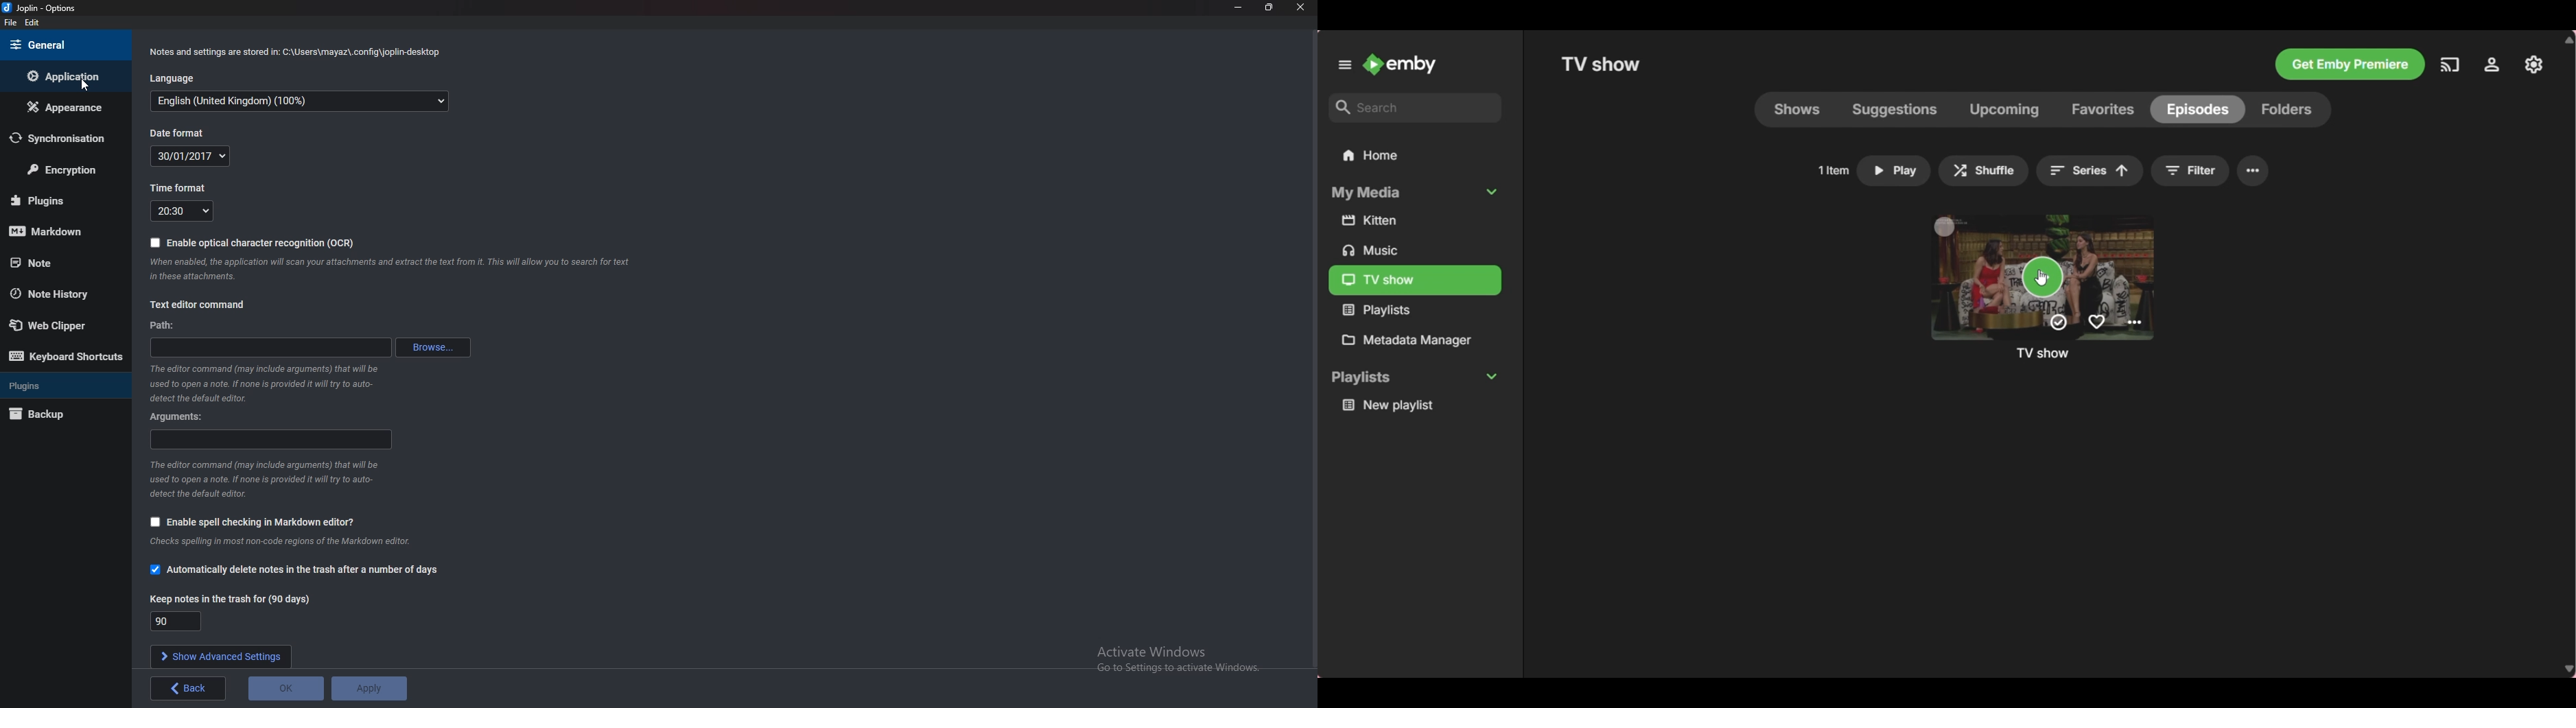 The image size is (2576, 728). What do you see at coordinates (288, 541) in the screenshot?
I see `Info` at bounding box center [288, 541].